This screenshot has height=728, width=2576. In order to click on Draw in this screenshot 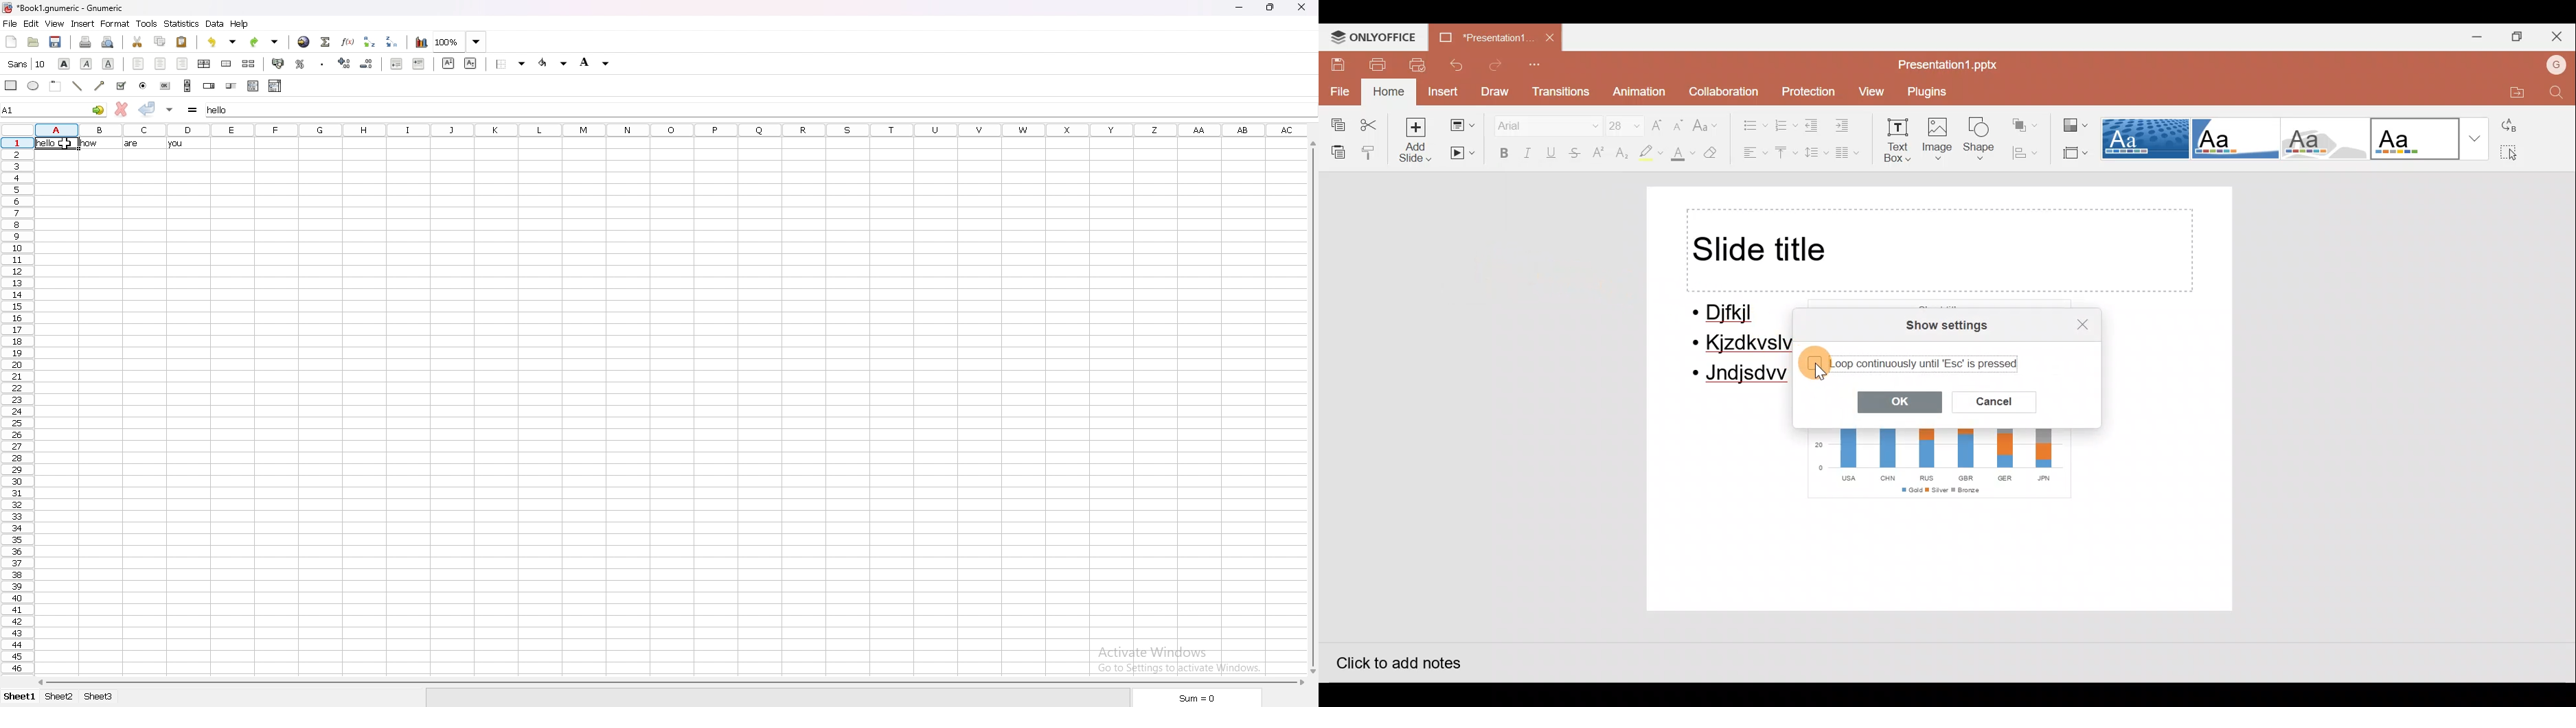, I will do `click(1494, 96)`.